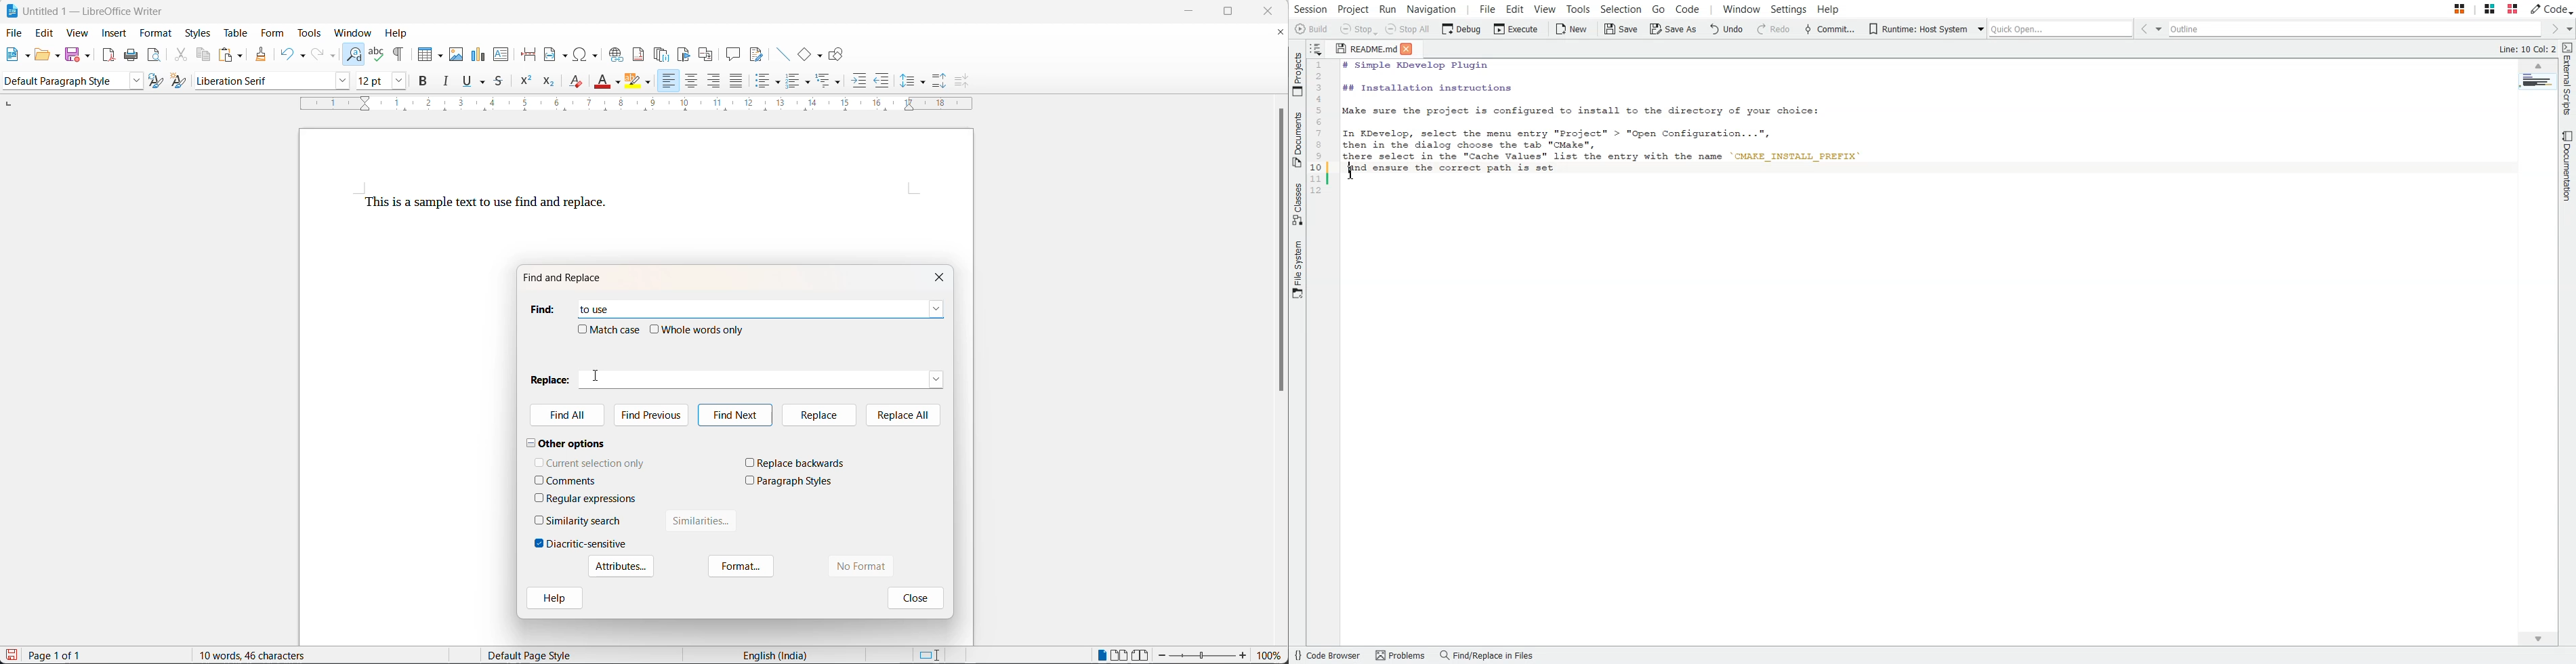 The width and height of the screenshot is (2576, 672). Describe the element at coordinates (42, 56) in the screenshot. I see `open` at that location.